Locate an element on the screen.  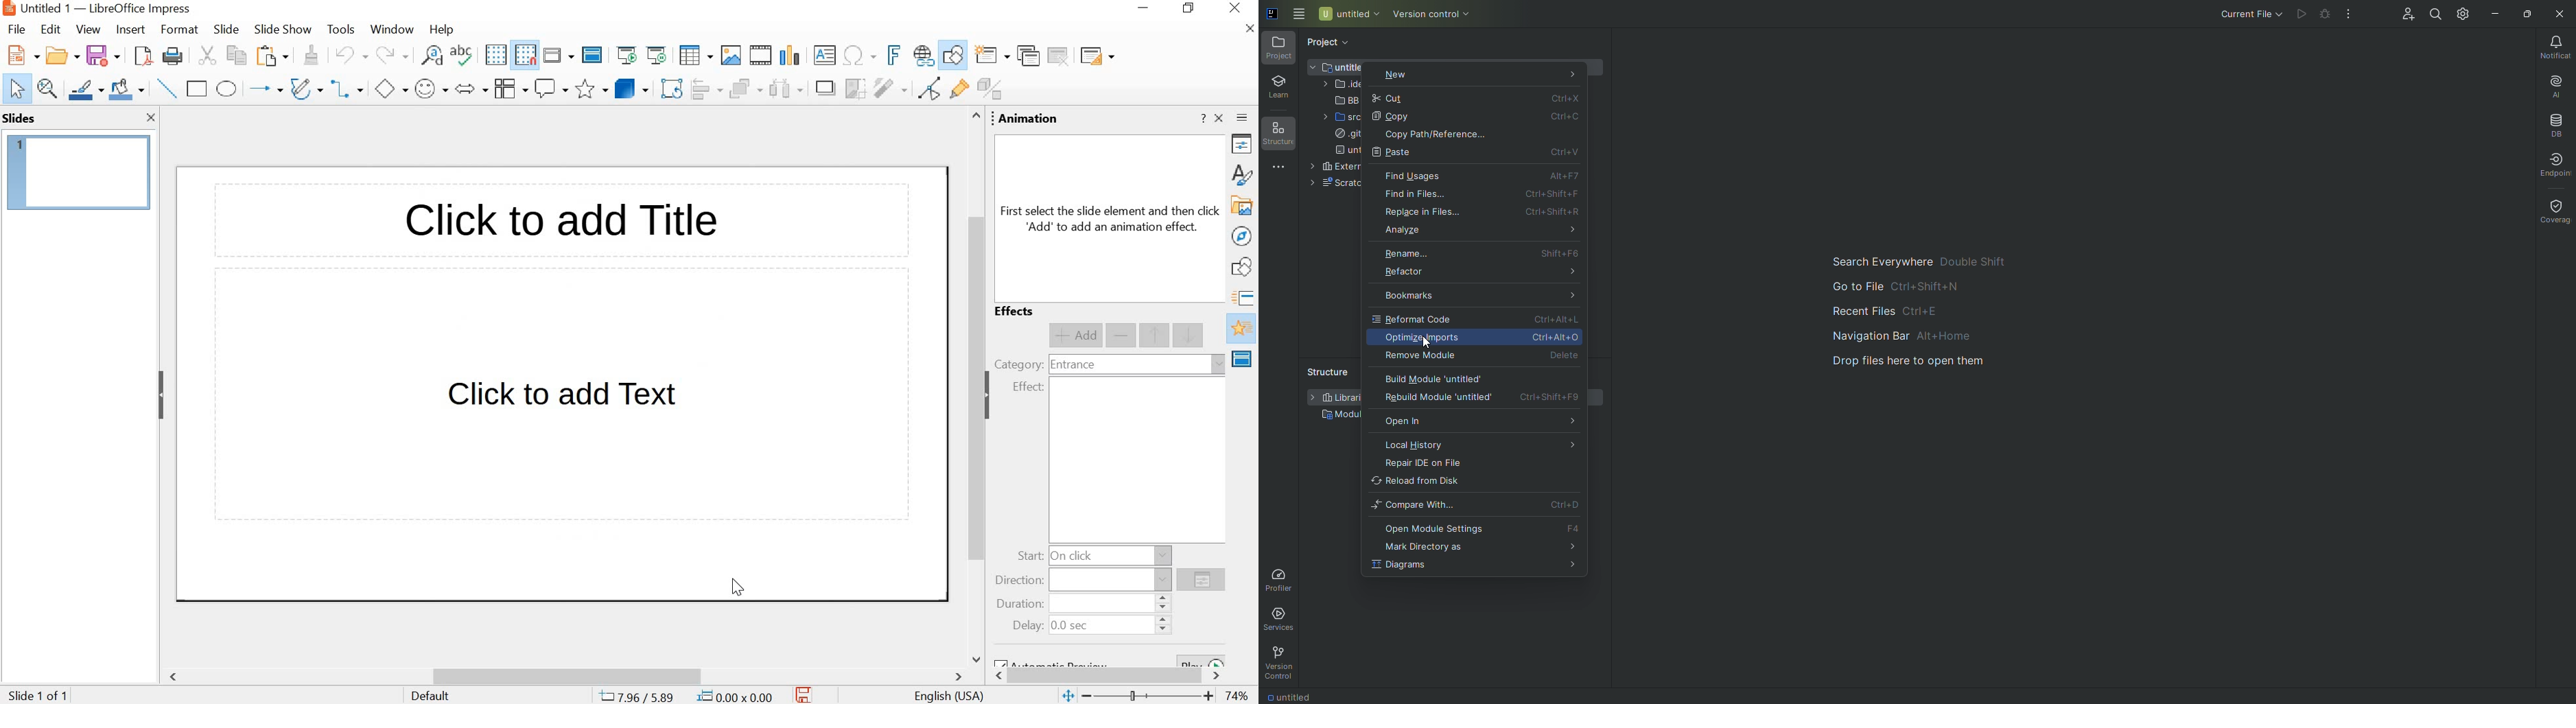
stars and banners is located at coordinates (591, 90).